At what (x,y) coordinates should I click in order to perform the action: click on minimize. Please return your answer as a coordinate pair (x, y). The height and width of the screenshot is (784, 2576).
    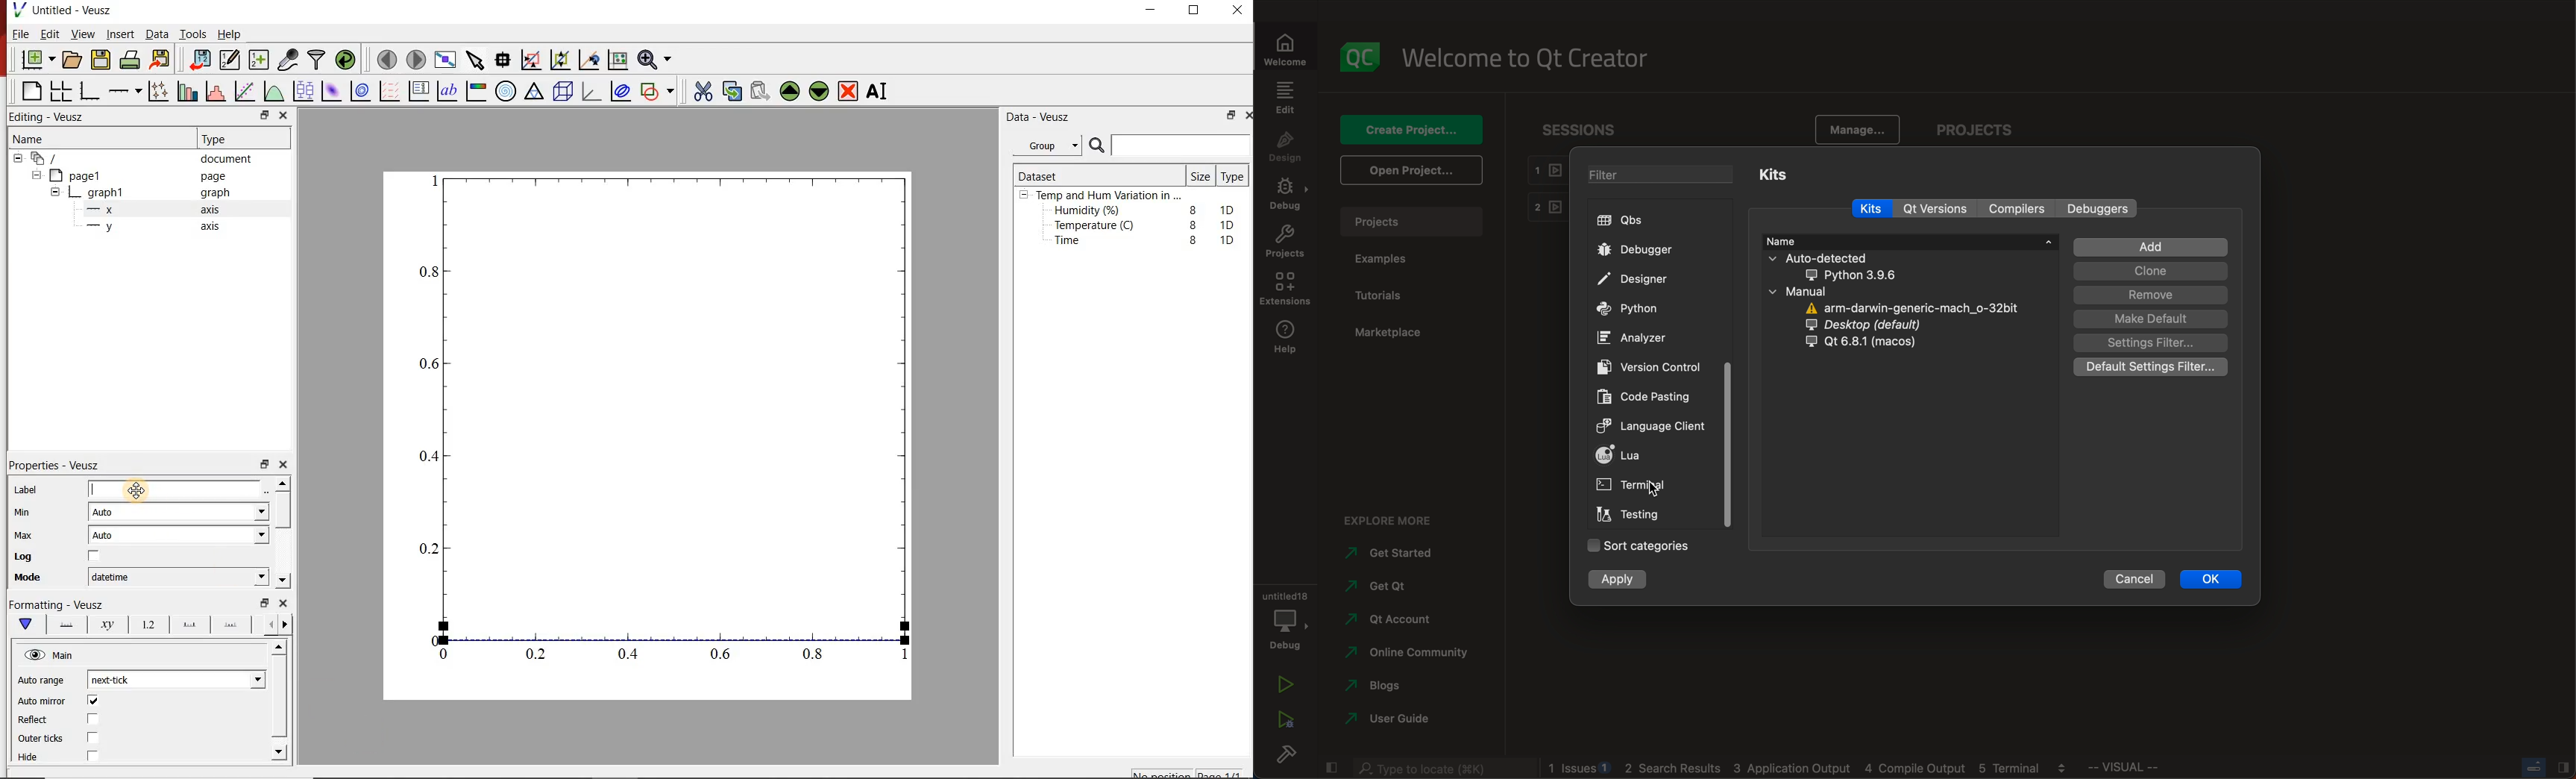
    Looking at the image, I should click on (1156, 10).